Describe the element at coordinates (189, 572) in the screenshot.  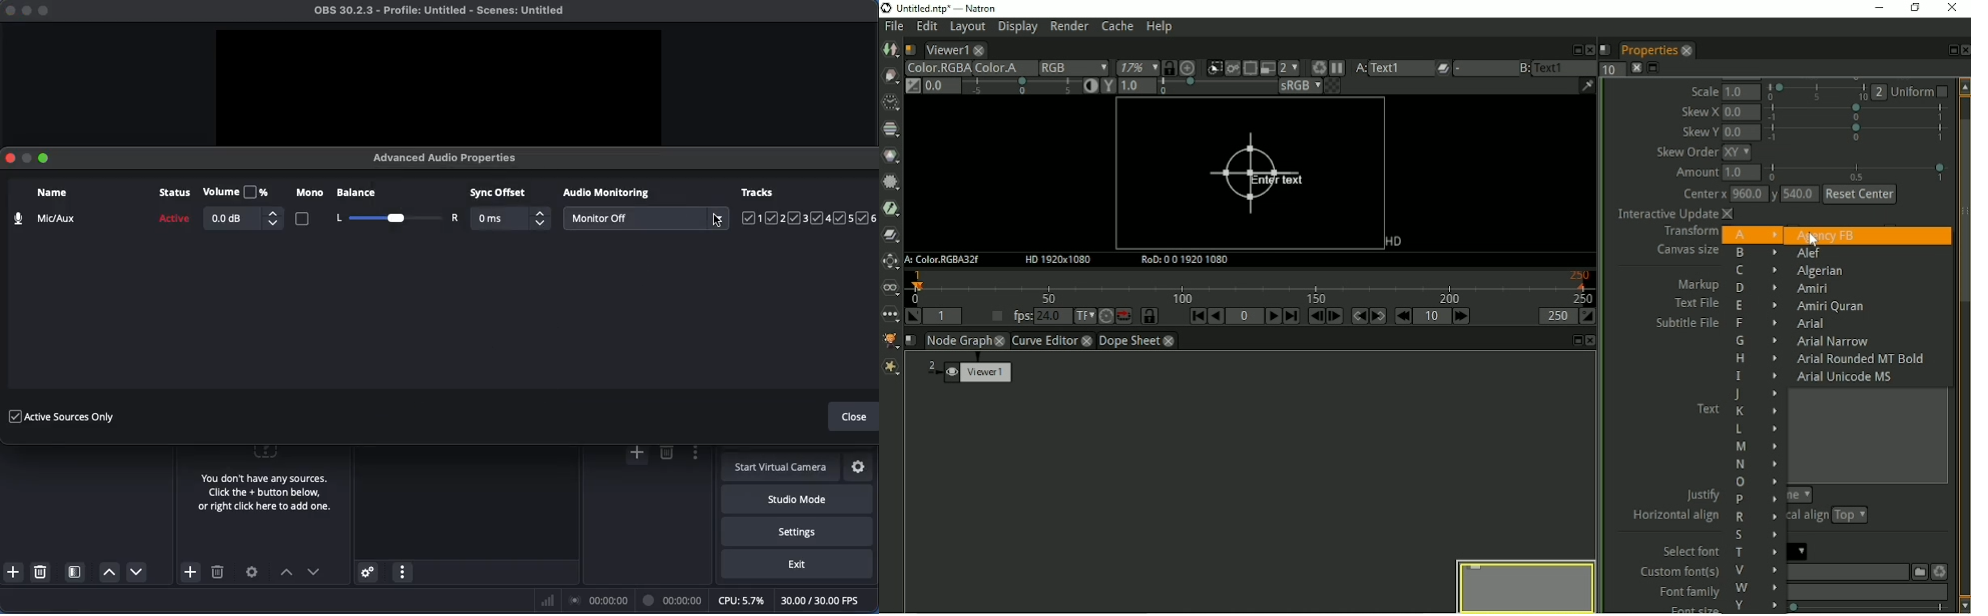
I see `Add source` at that location.